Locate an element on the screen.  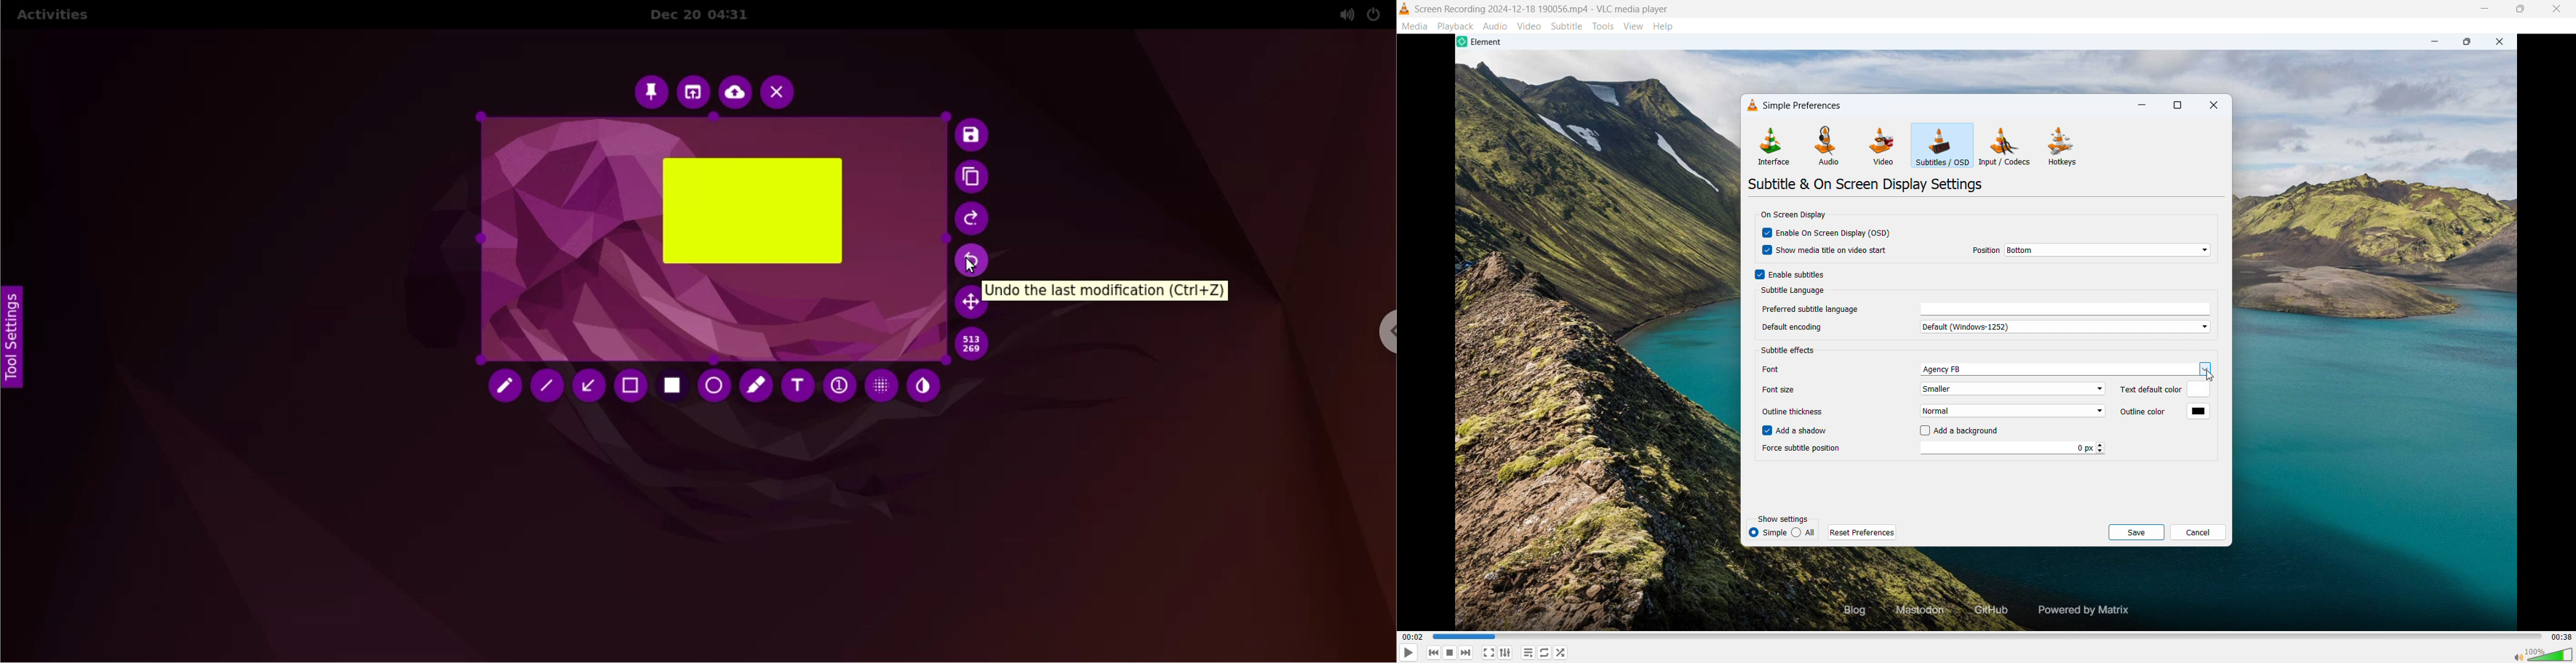
file name is located at coordinates (1542, 10).